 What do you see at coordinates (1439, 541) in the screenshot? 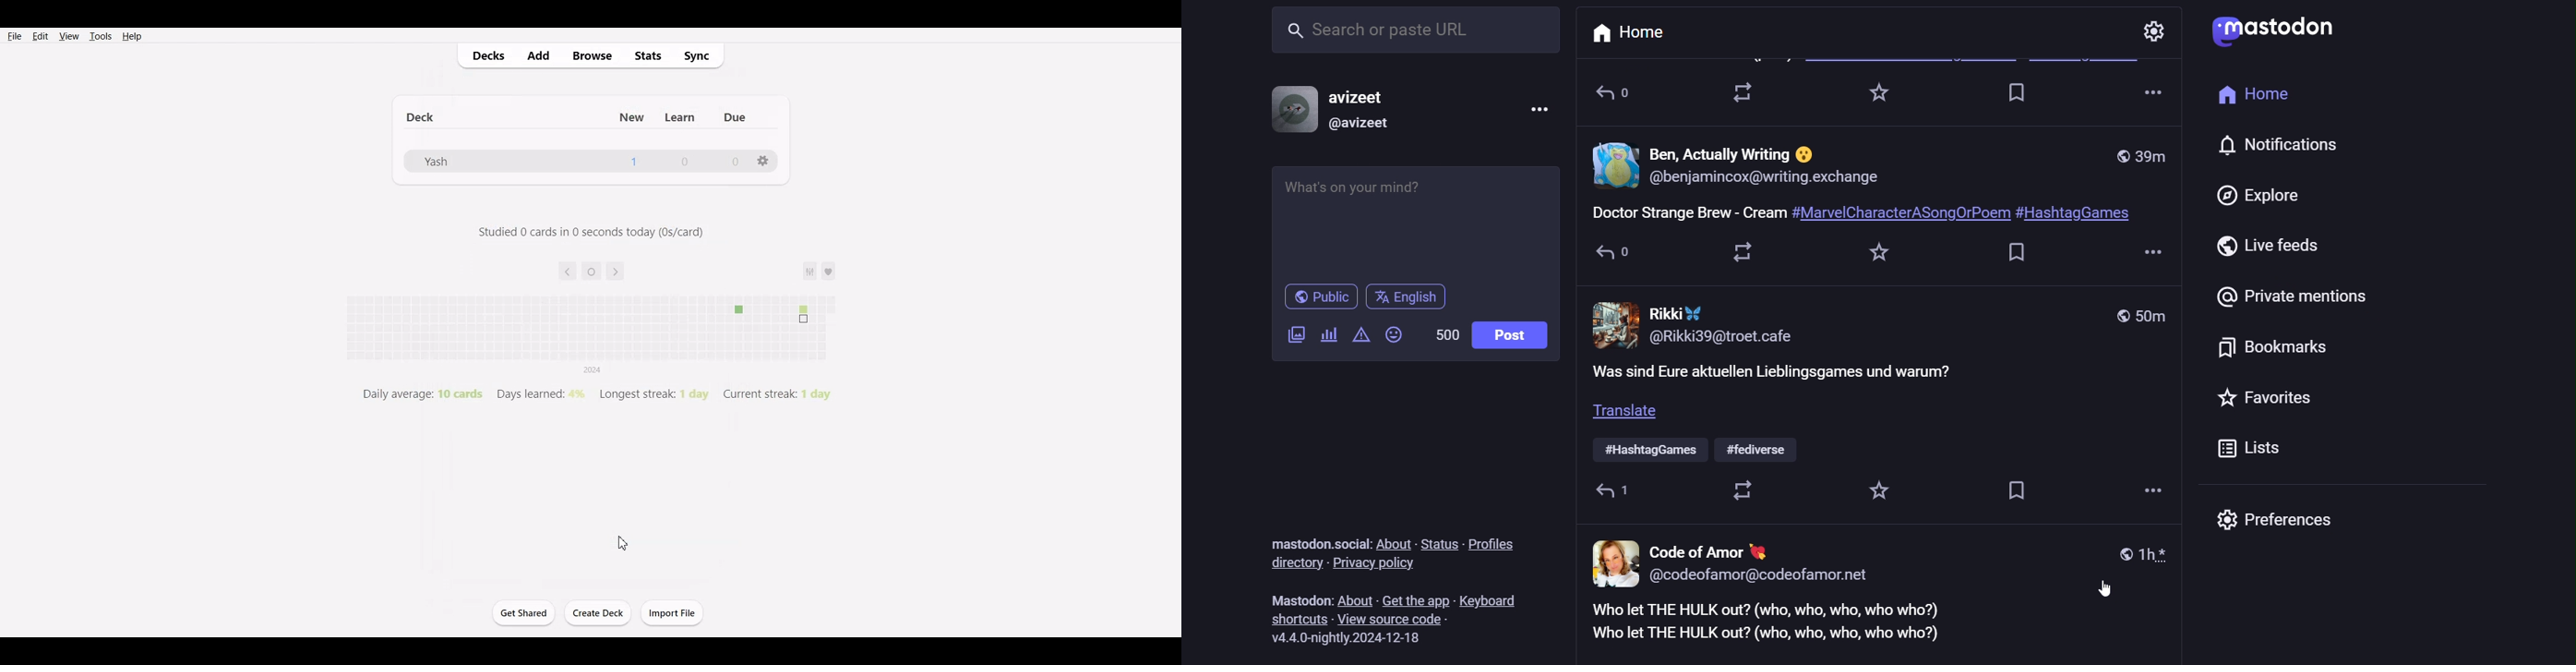
I see `status` at bounding box center [1439, 541].